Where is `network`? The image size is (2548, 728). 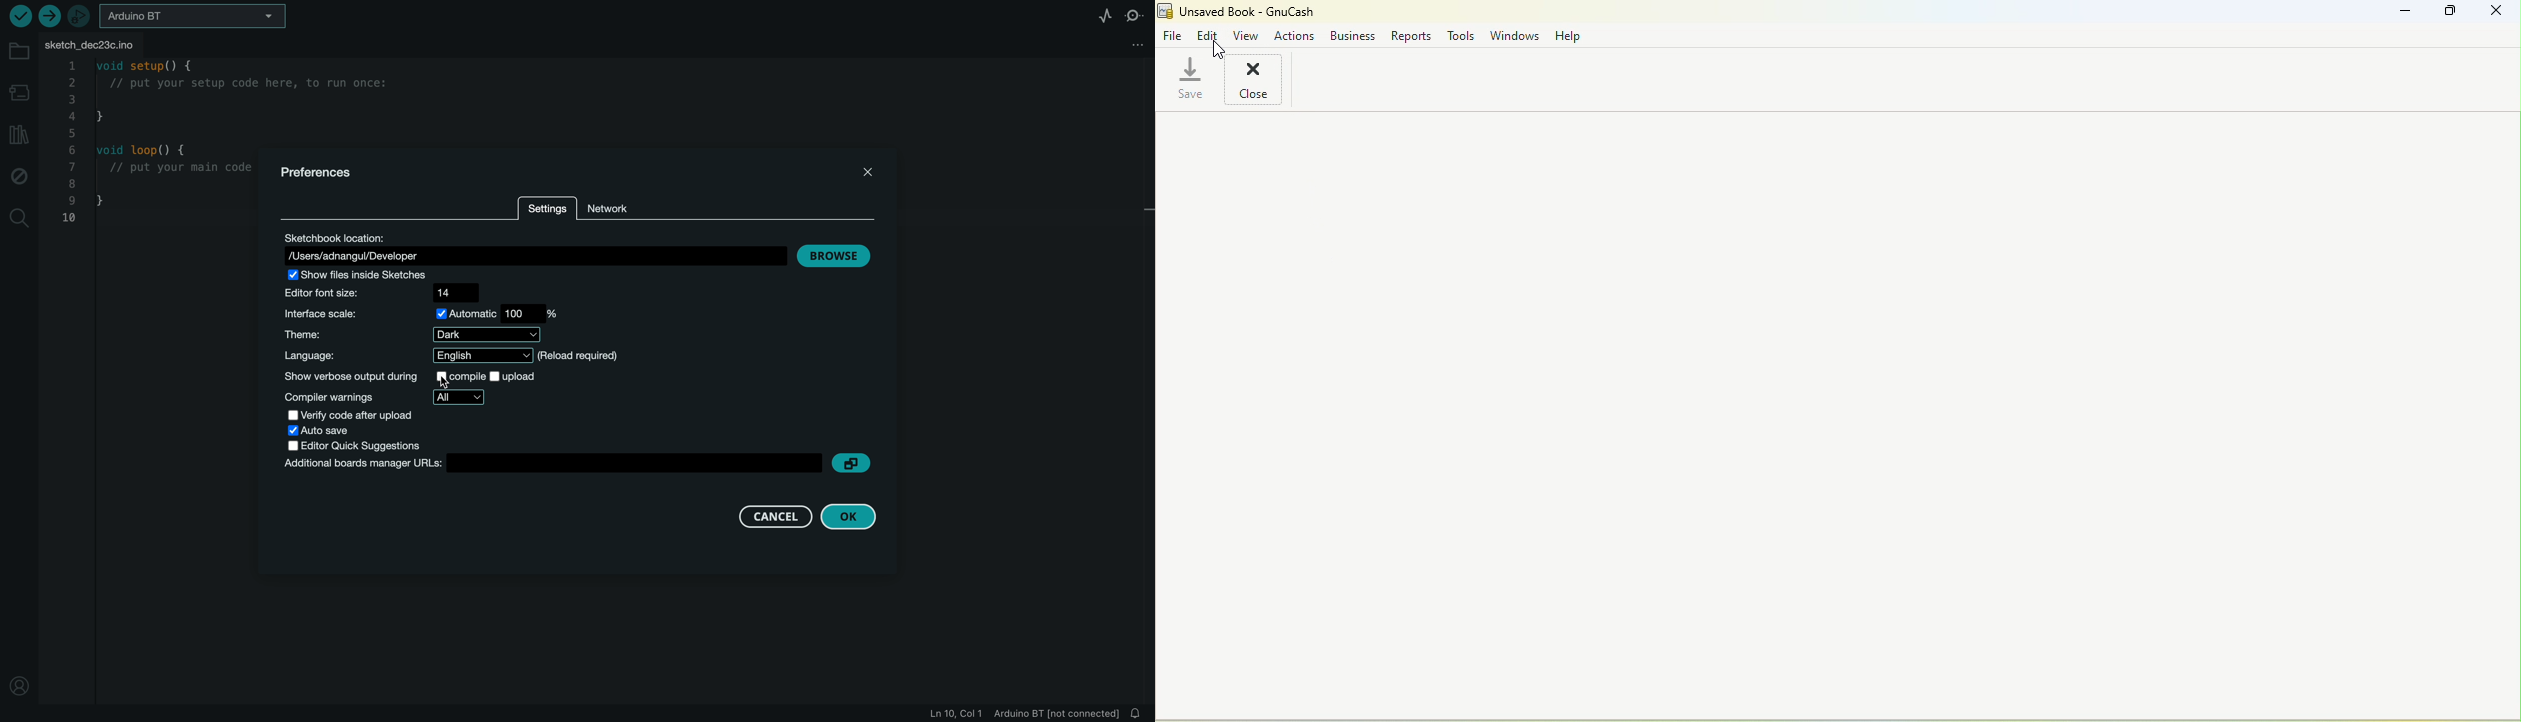
network is located at coordinates (616, 205).